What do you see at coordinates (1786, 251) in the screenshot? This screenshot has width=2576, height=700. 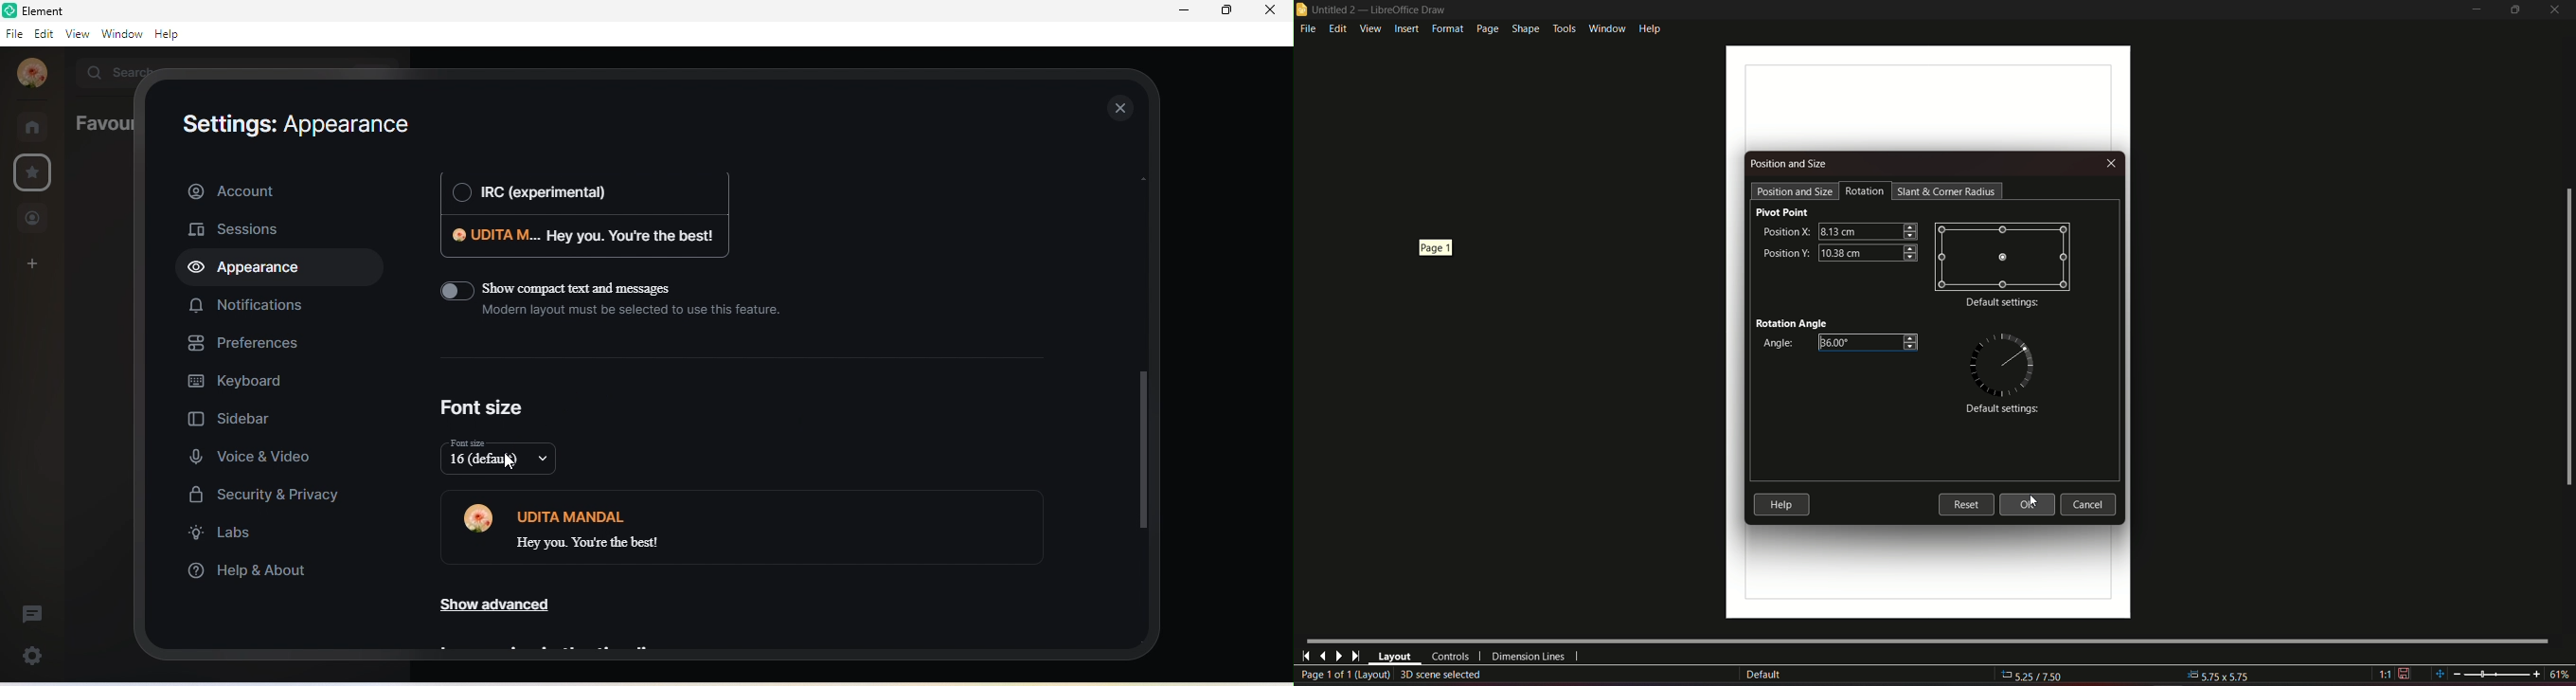 I see `Position Y` at bounding box center [1786, 251].